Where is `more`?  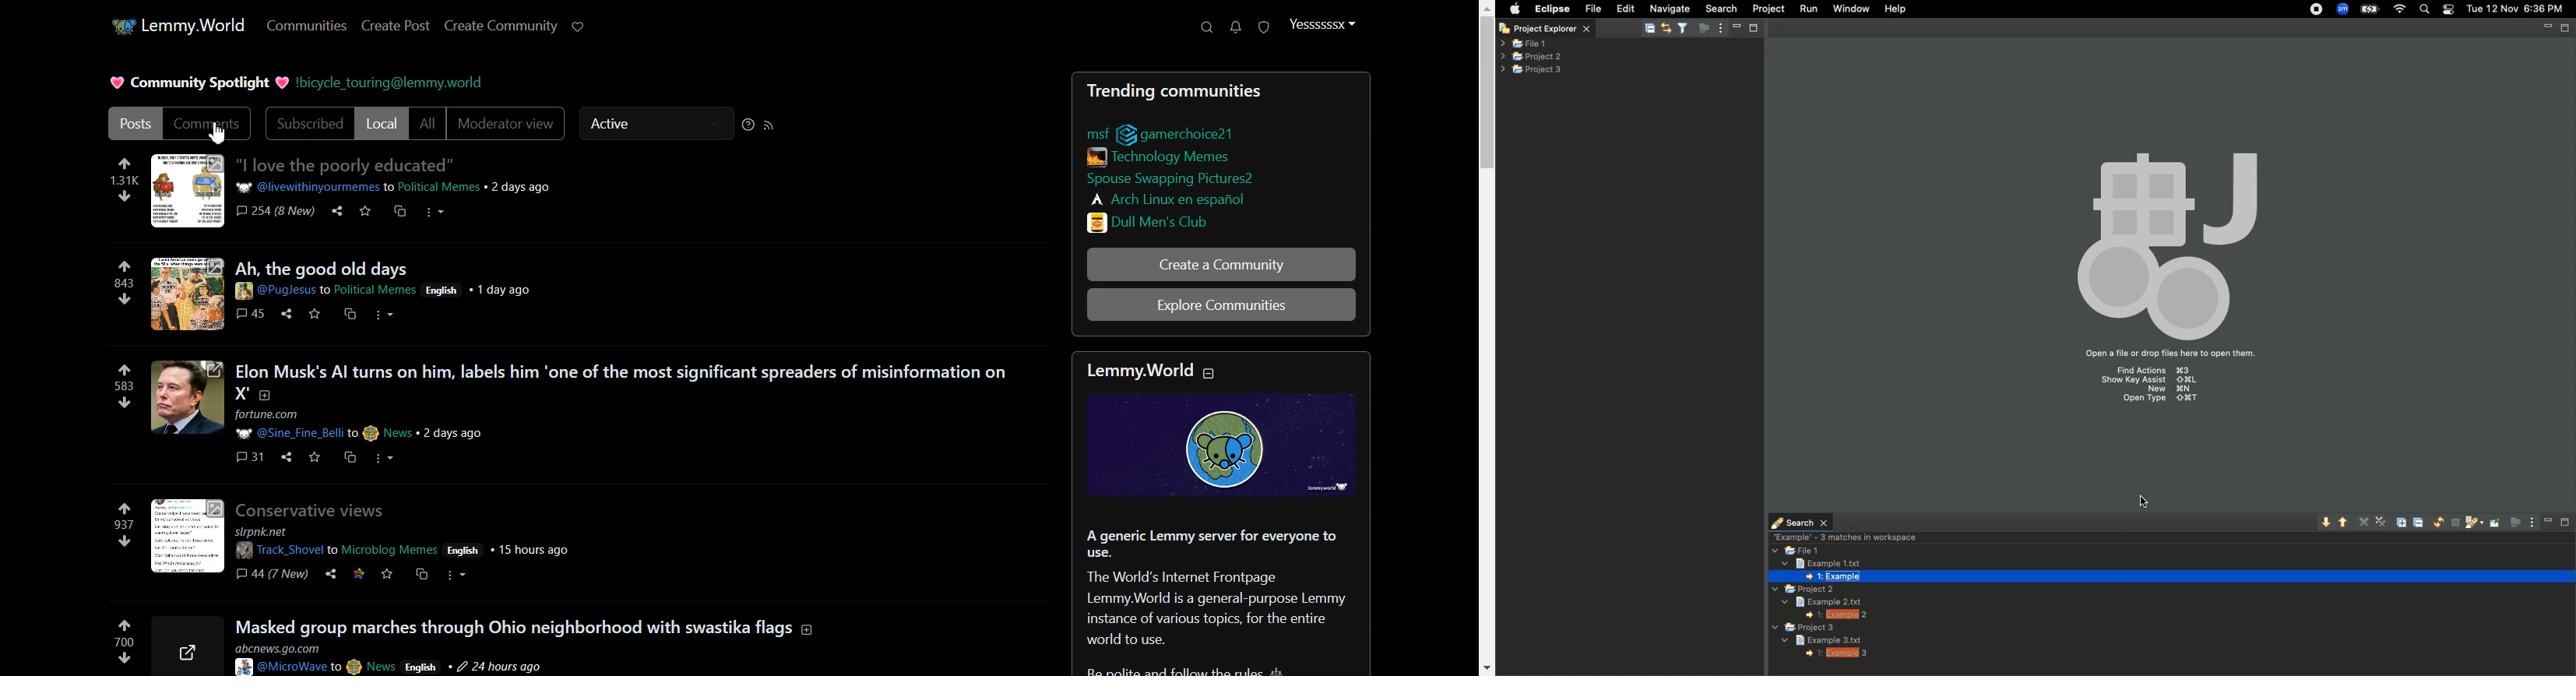 more is located at coordinates (383, 456).